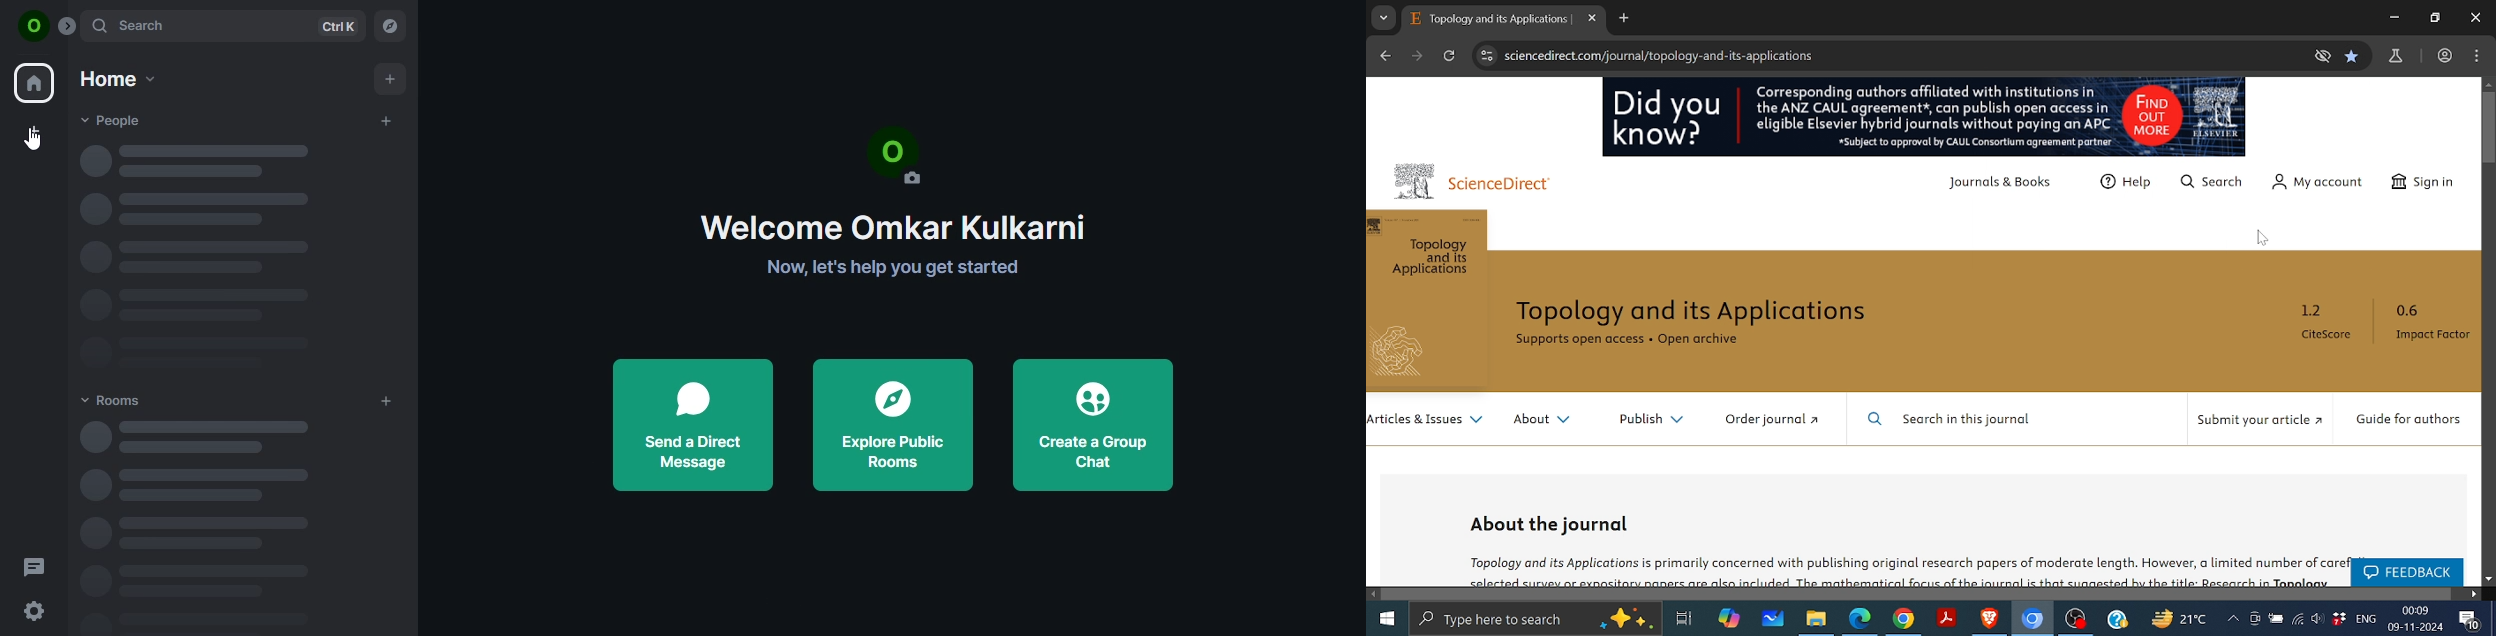 Image resolution: width=2520 pixels, height=644 pixels. Describe the element at coordinates (221, 27) in the screenshot. I see `search` at that location.